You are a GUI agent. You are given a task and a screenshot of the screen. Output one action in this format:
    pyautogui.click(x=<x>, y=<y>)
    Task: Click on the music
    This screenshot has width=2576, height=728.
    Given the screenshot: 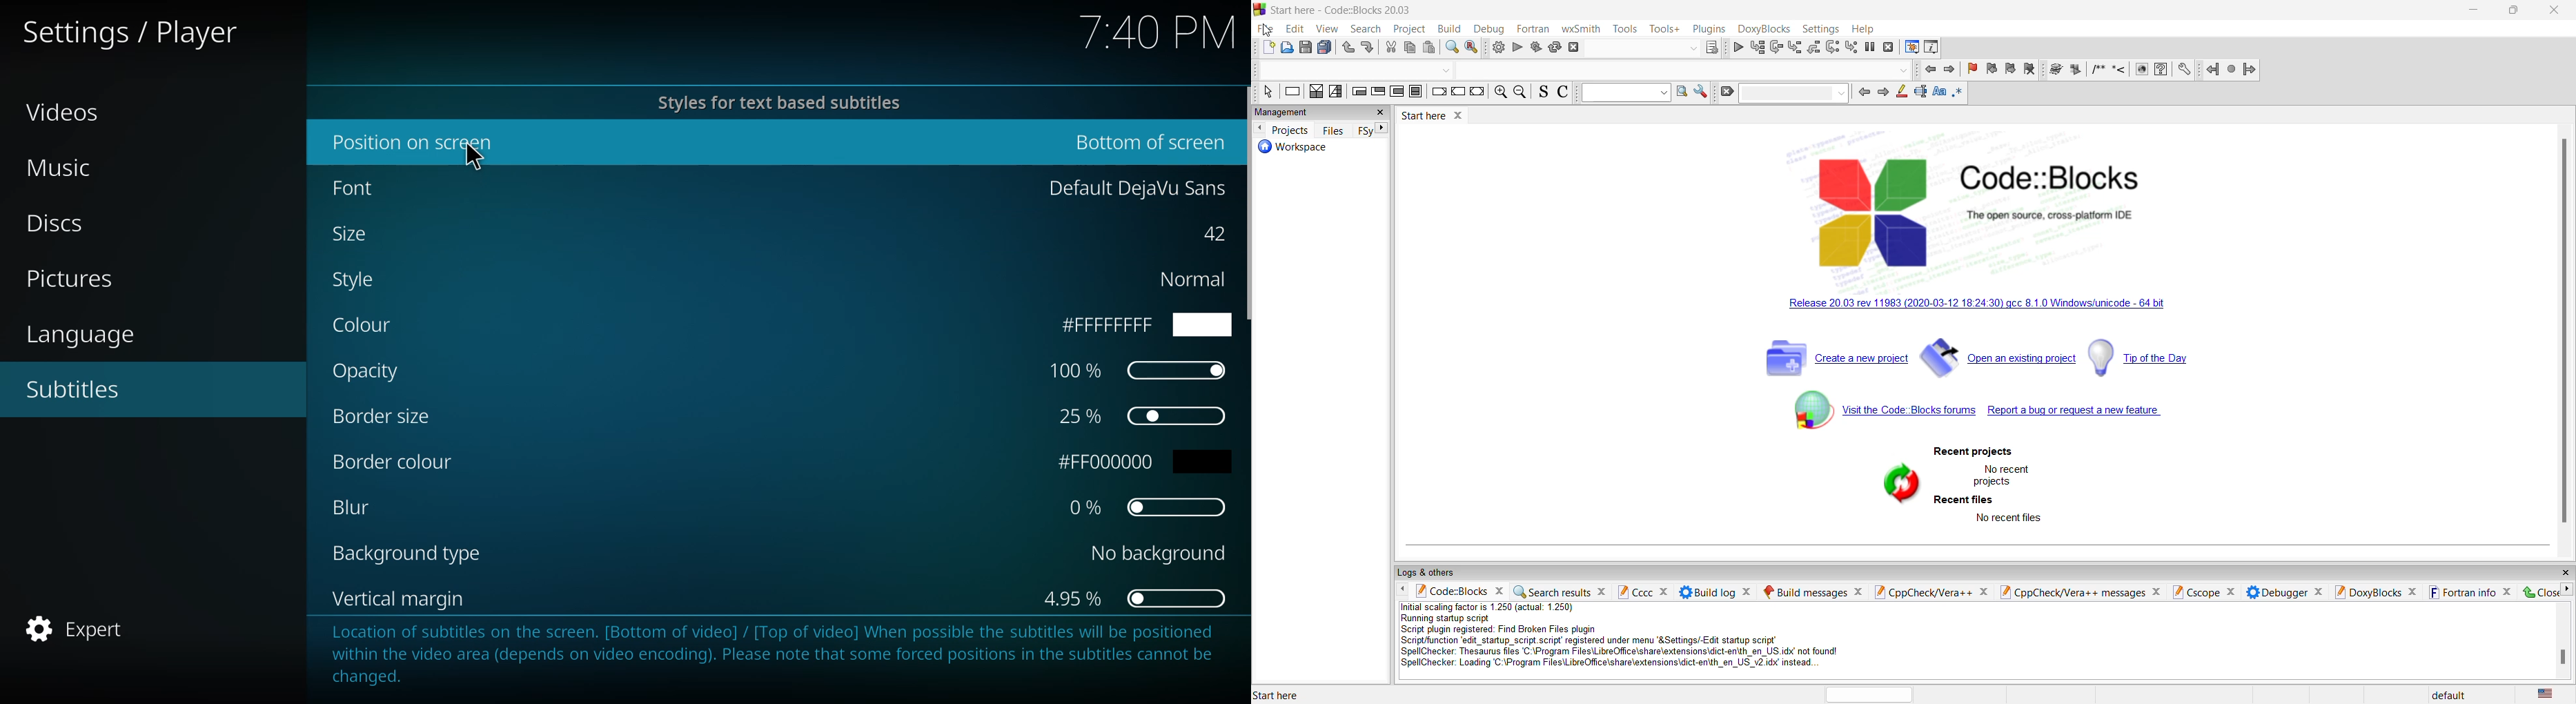 What is the action you would take?
    pyautogui.click(x=65, y=168)
    